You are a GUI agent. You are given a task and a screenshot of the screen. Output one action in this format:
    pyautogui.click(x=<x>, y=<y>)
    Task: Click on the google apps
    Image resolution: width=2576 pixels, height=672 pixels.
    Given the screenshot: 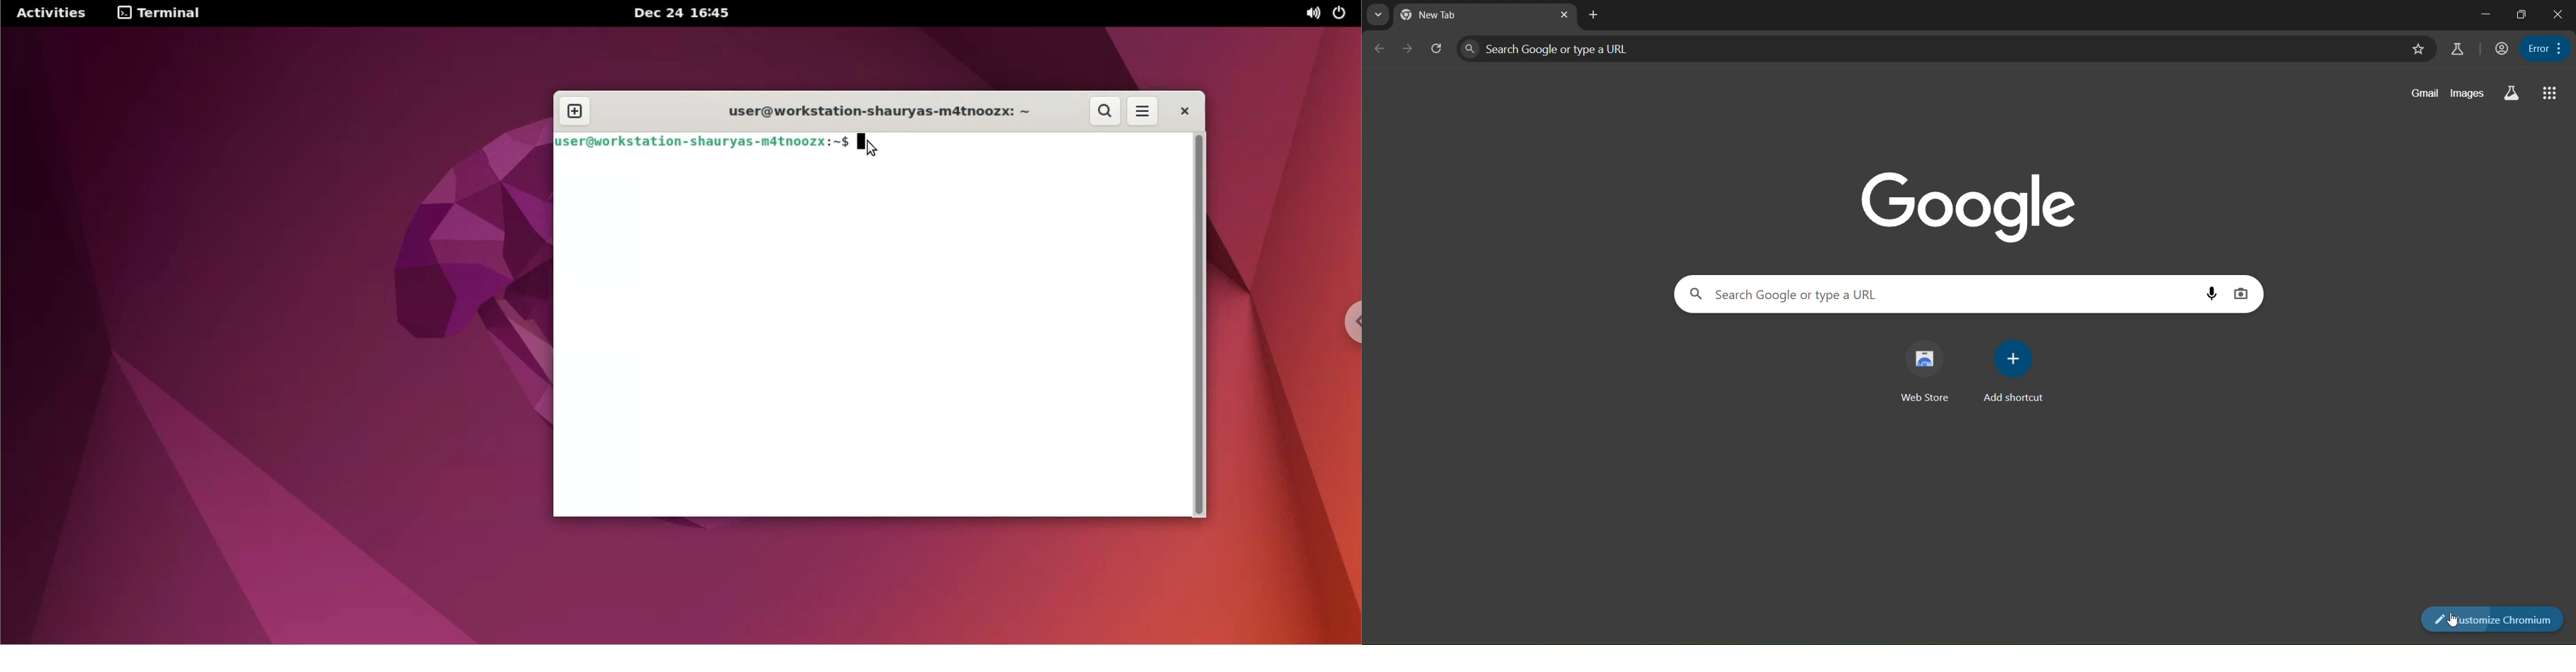 What is the action you would take?
    pyautogui.click(x=2550, y=92)
    